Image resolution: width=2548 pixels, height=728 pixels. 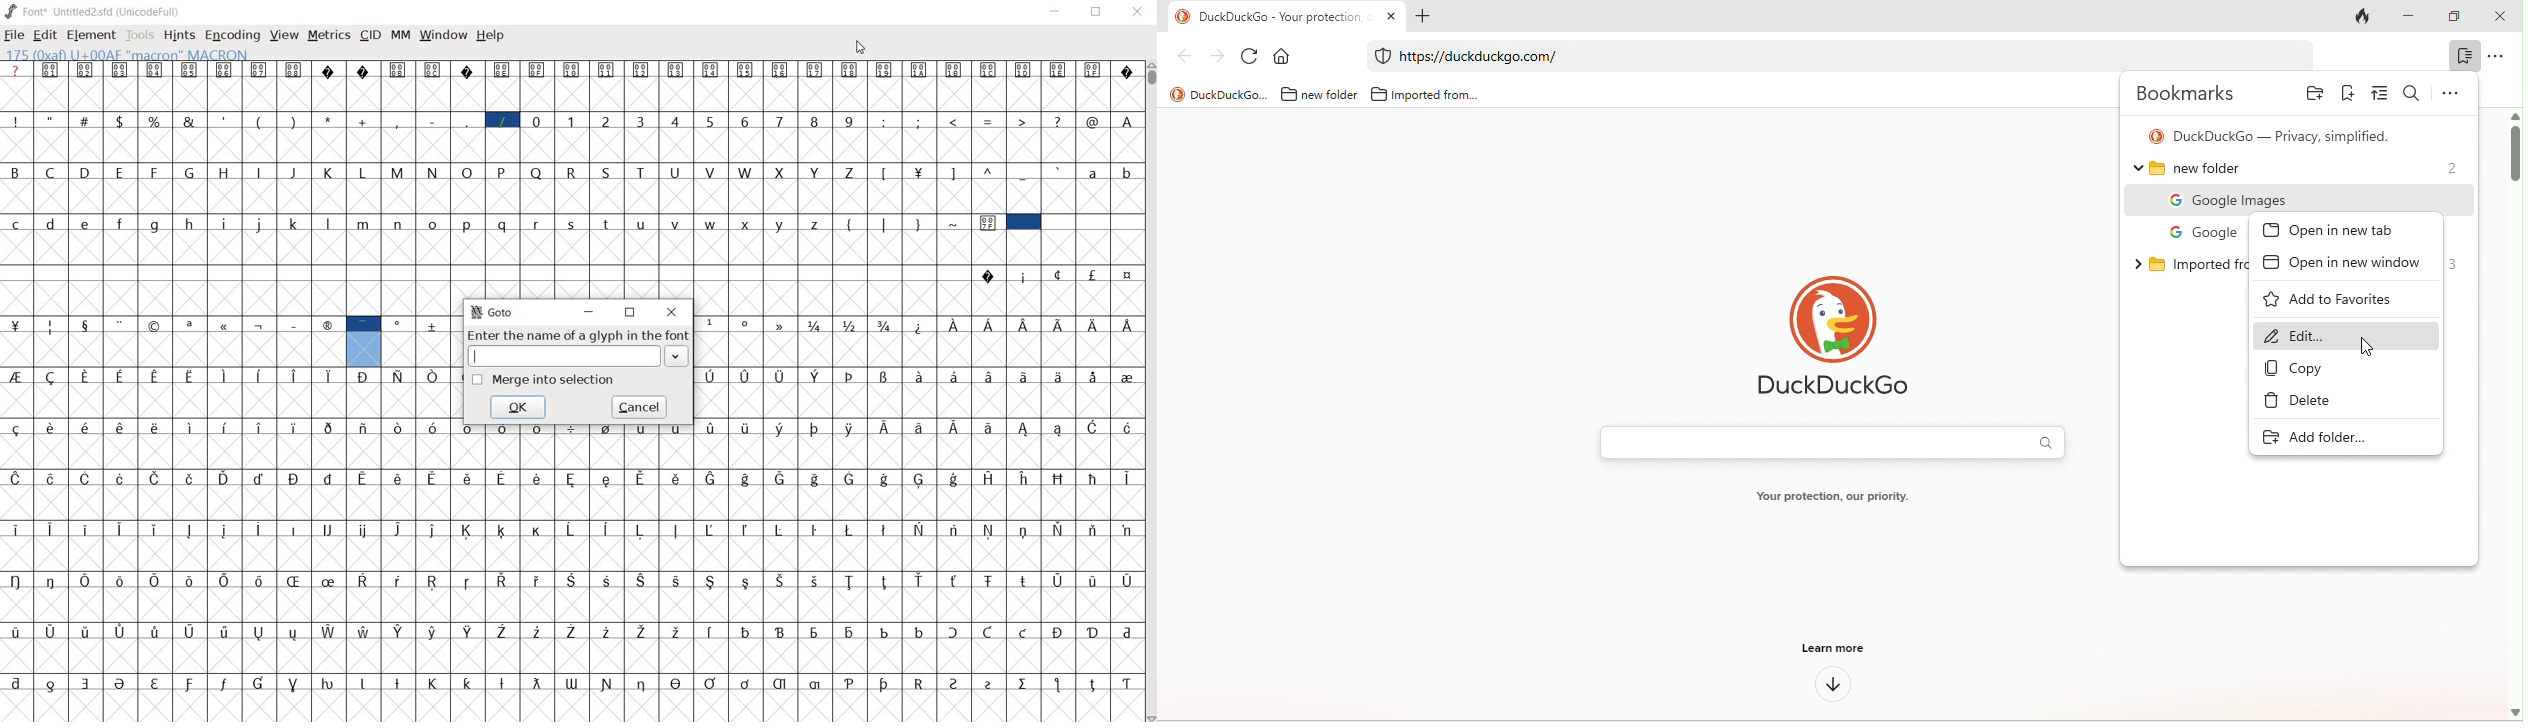 What do you see at coordinates (849, 392) in the screenshot?
I see `special characters` at bounding box center [849, 392].